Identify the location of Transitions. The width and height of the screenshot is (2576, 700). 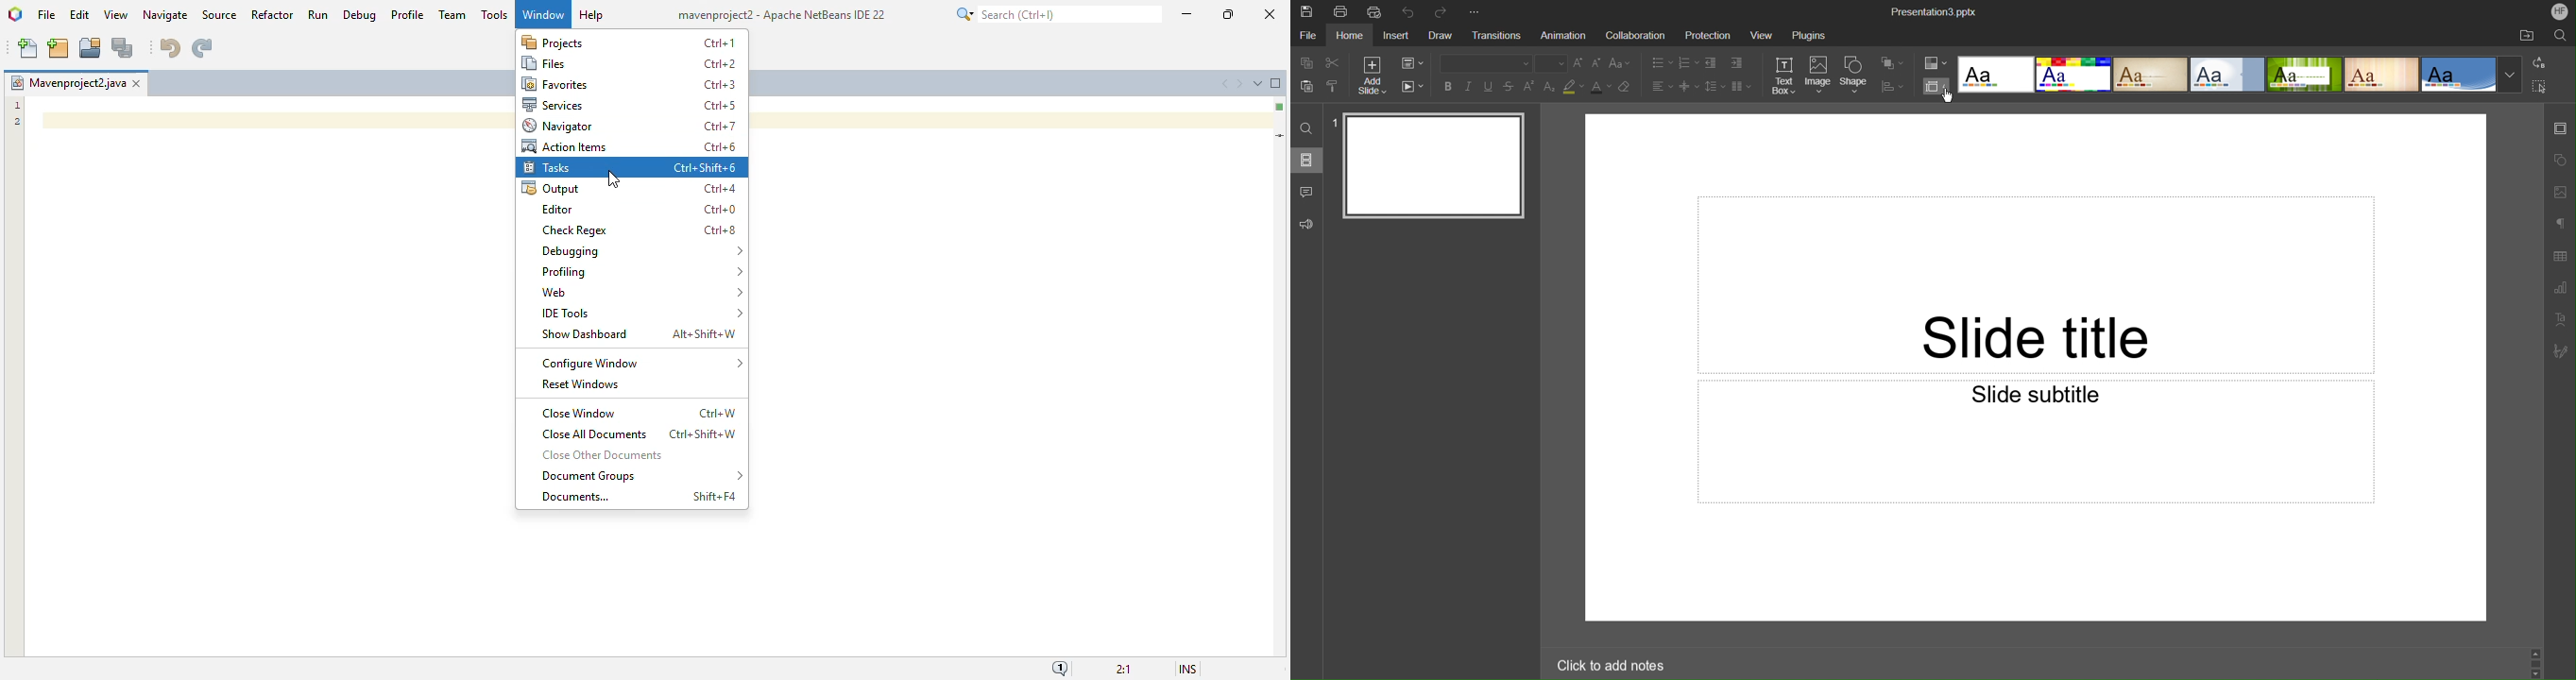
(1500, 35).